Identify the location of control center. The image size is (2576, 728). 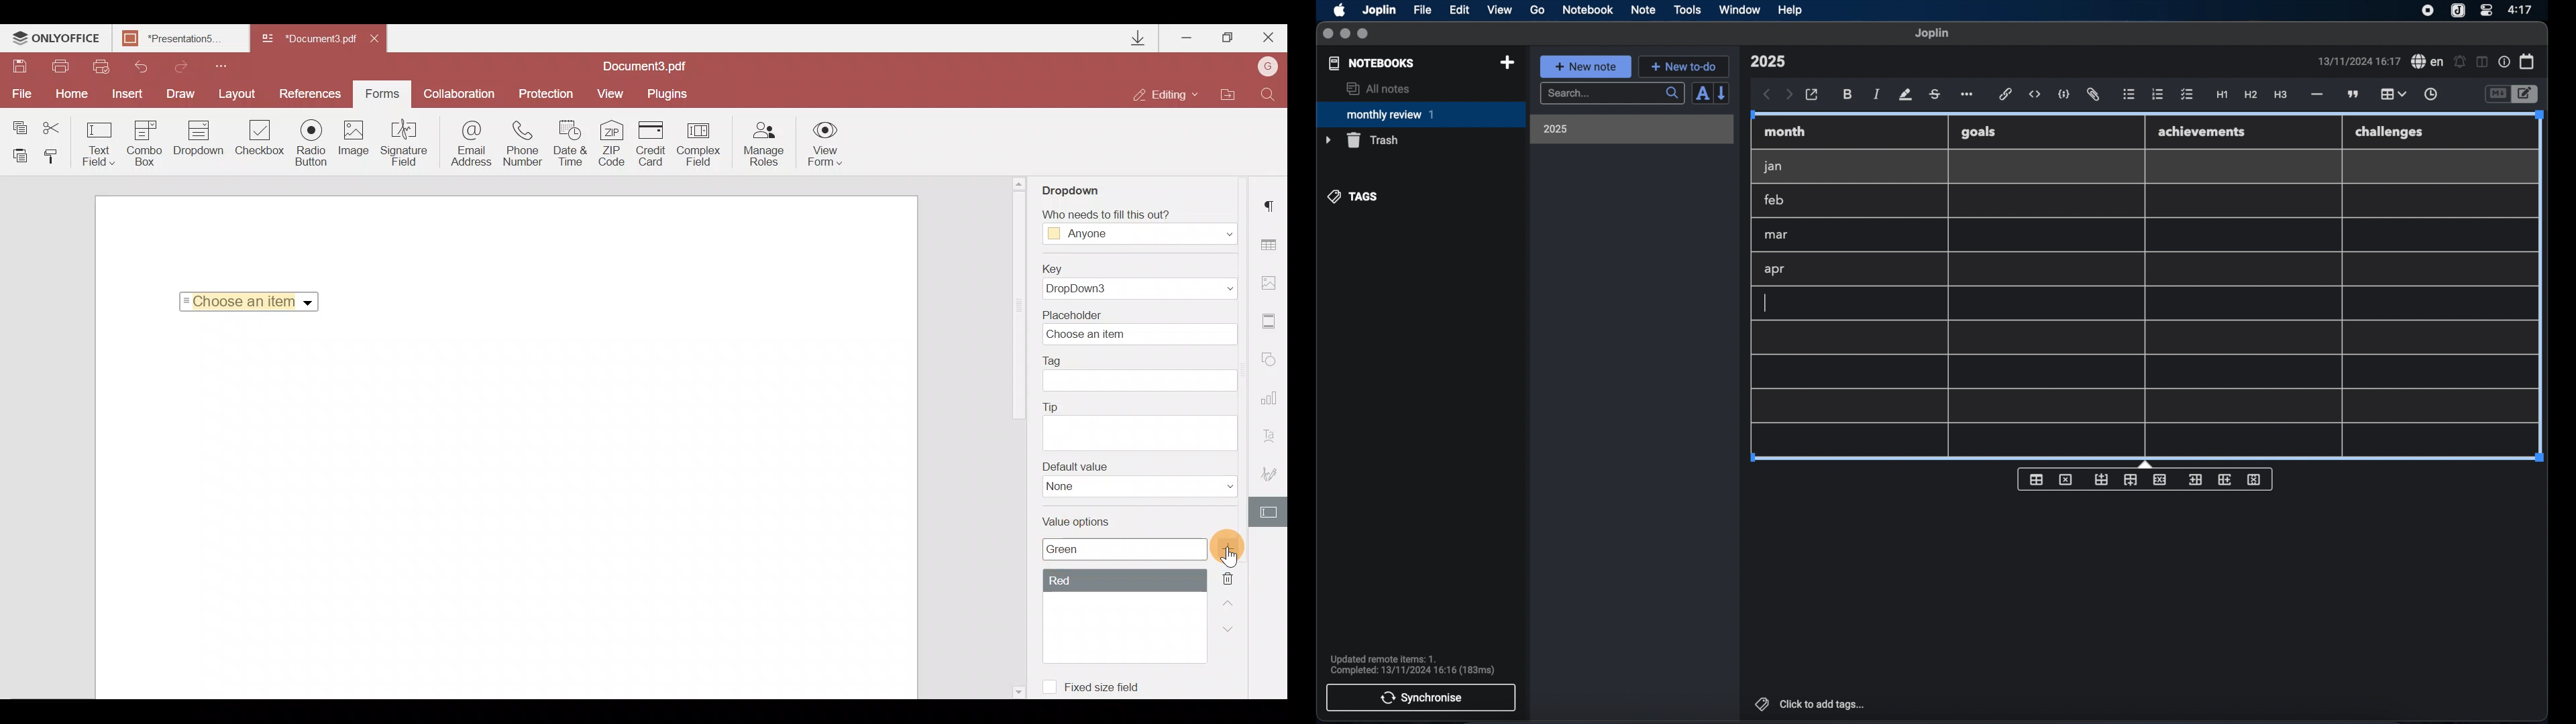
(2485, 9).